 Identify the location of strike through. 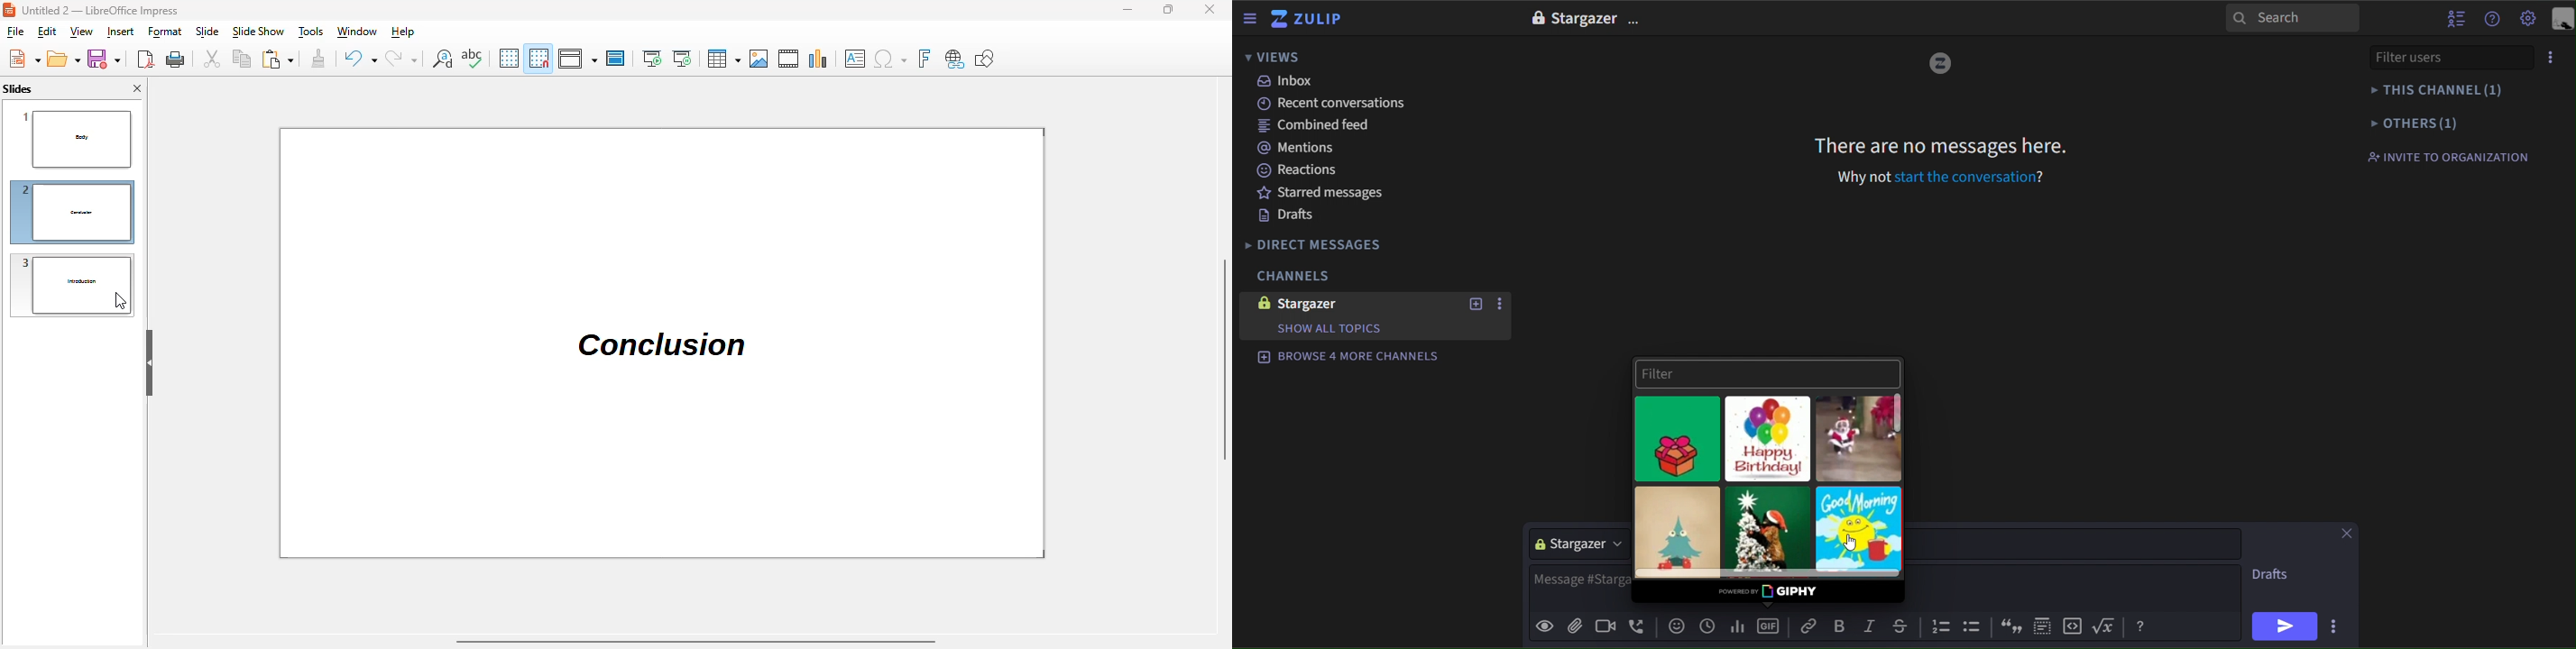
(1898, 624).